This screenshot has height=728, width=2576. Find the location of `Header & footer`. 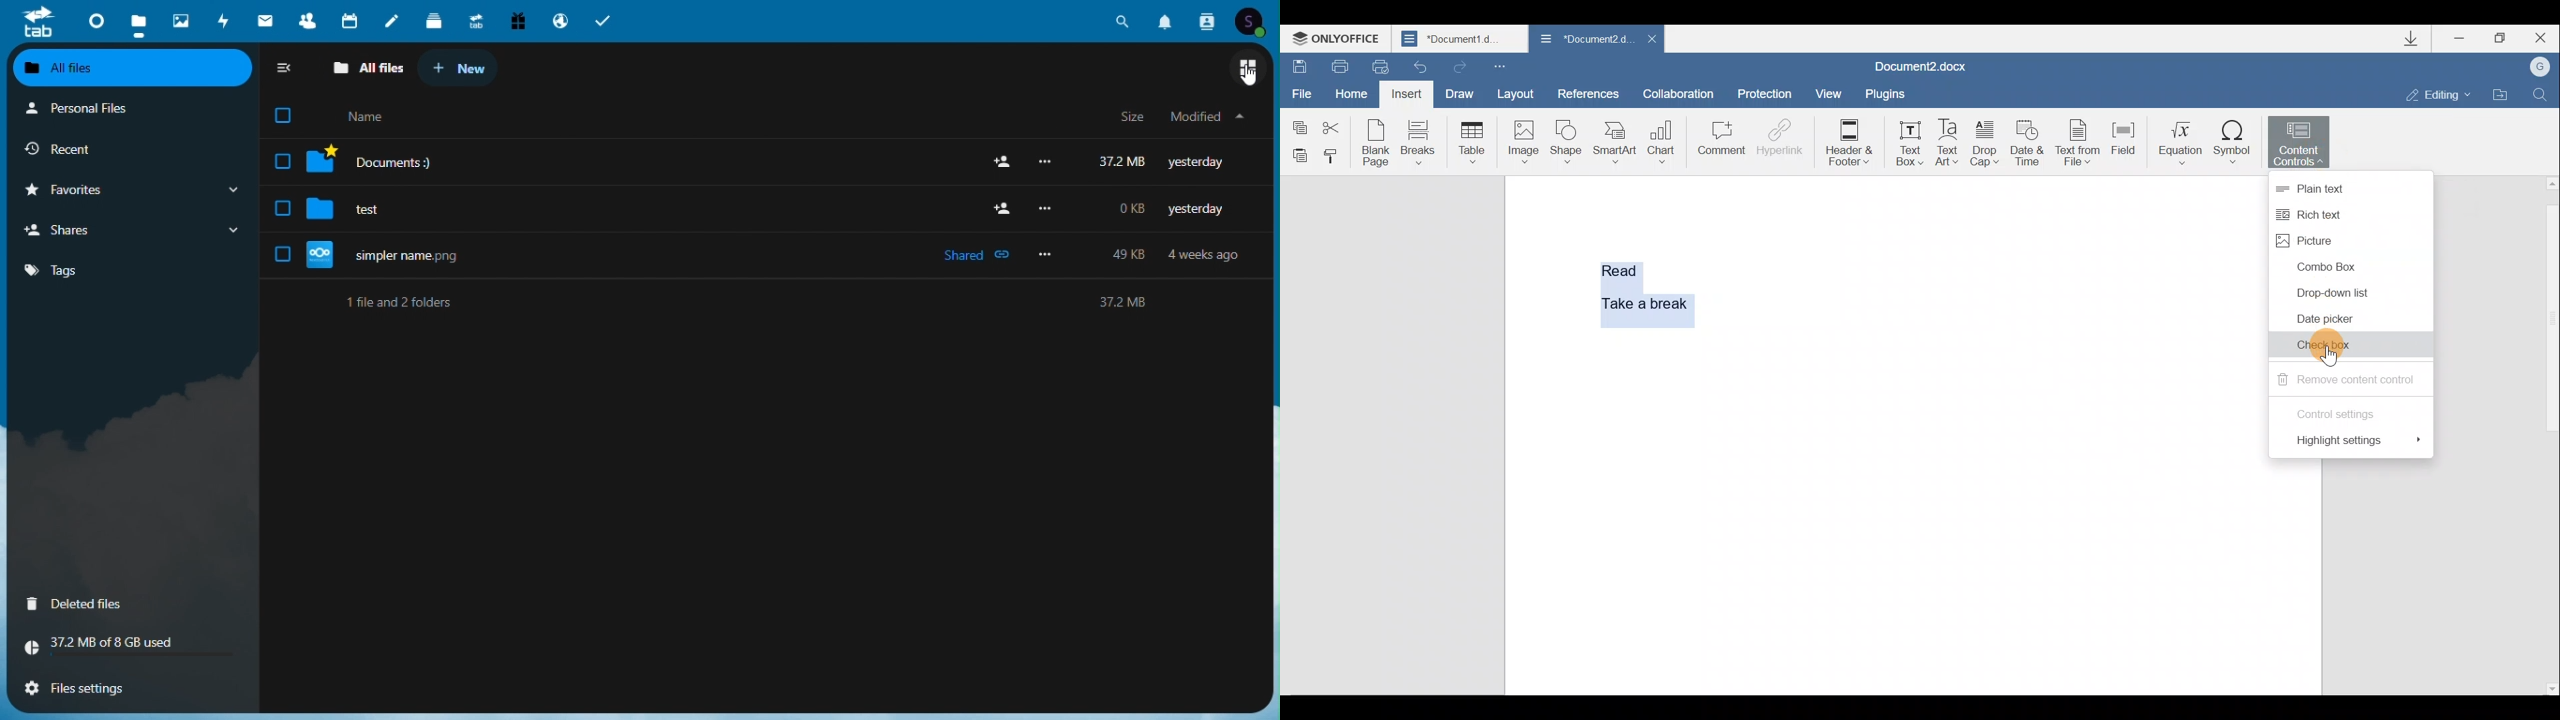

Header & footer is located at coordinates (1853, 143).